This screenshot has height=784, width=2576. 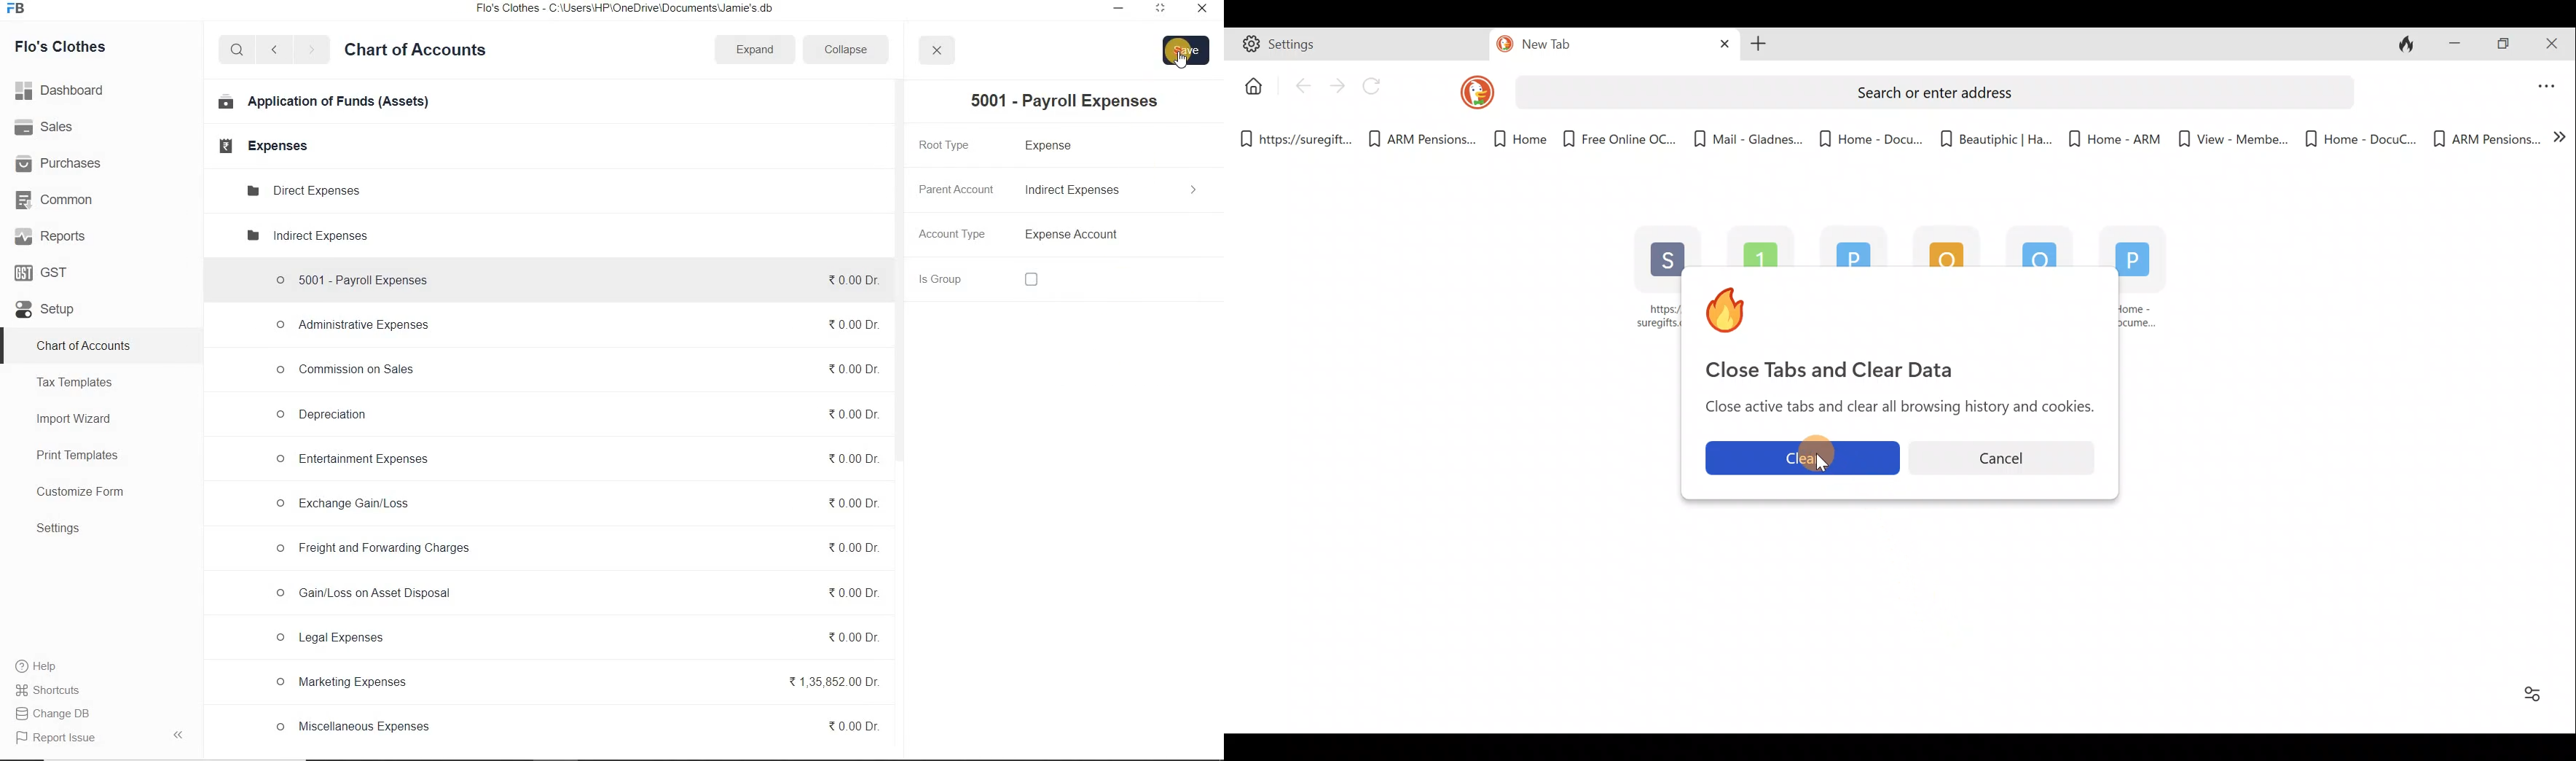 I want to click on Expenses, so click(x=259, y=146).